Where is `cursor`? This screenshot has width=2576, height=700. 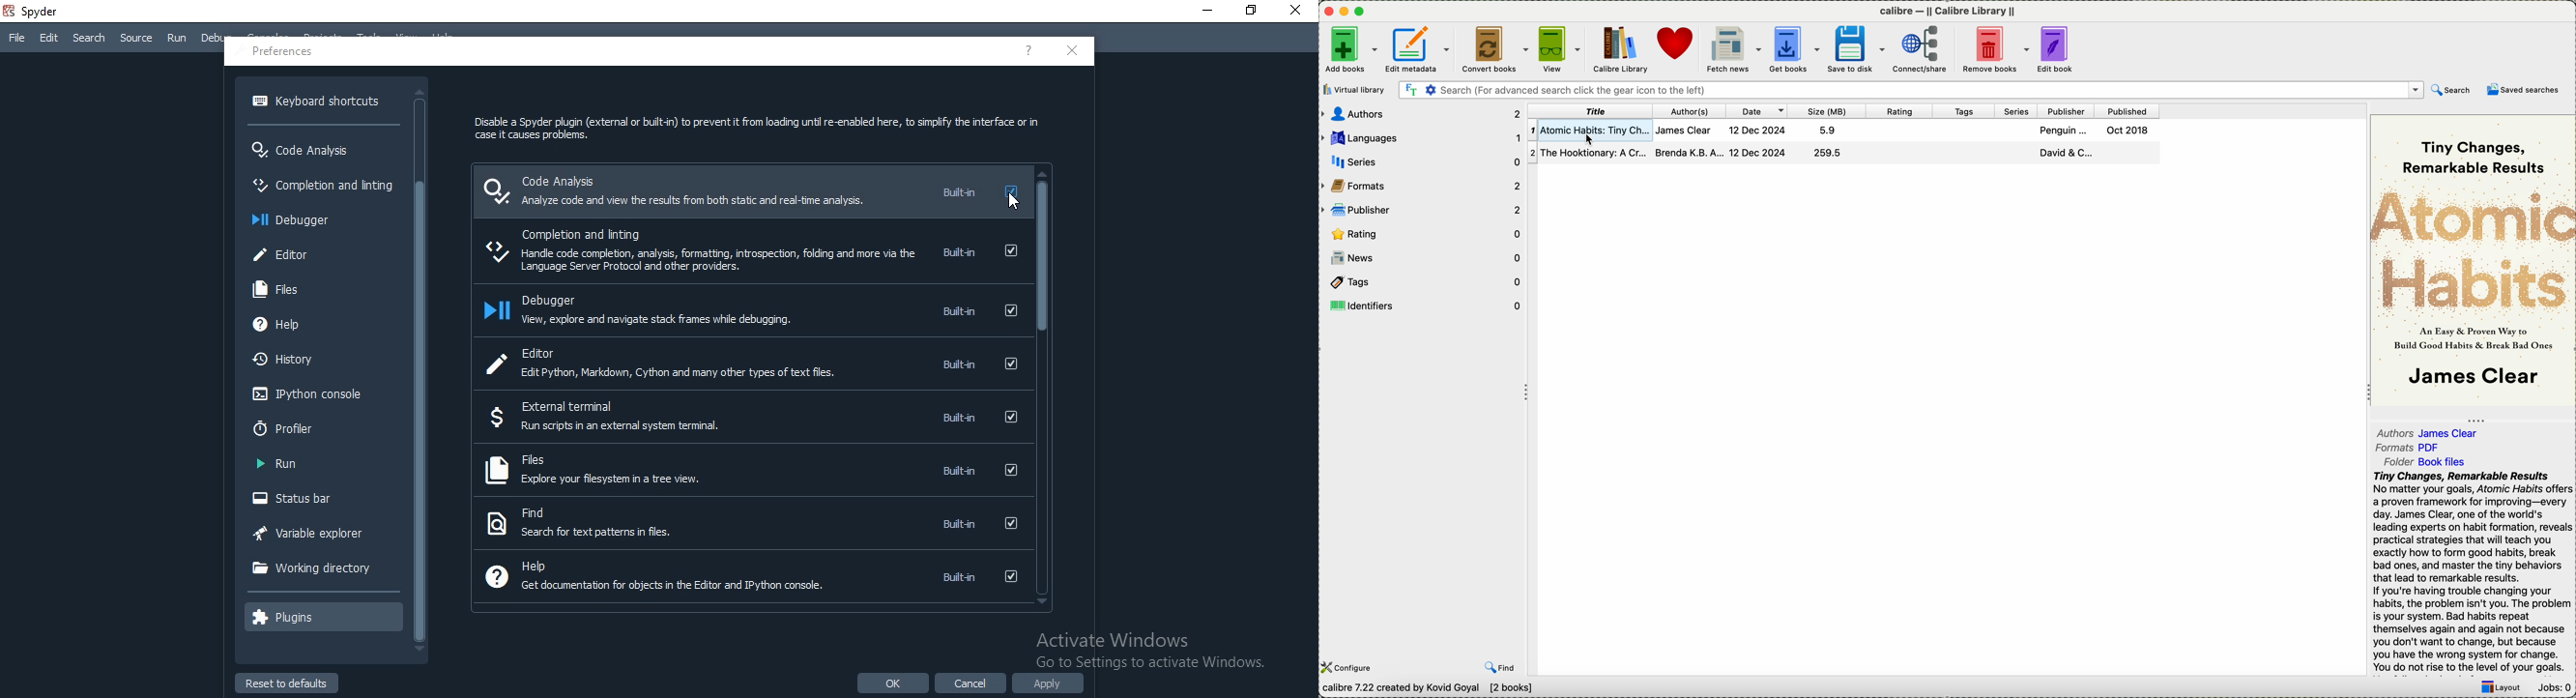 cursor is located at coordinates (1585, 140).